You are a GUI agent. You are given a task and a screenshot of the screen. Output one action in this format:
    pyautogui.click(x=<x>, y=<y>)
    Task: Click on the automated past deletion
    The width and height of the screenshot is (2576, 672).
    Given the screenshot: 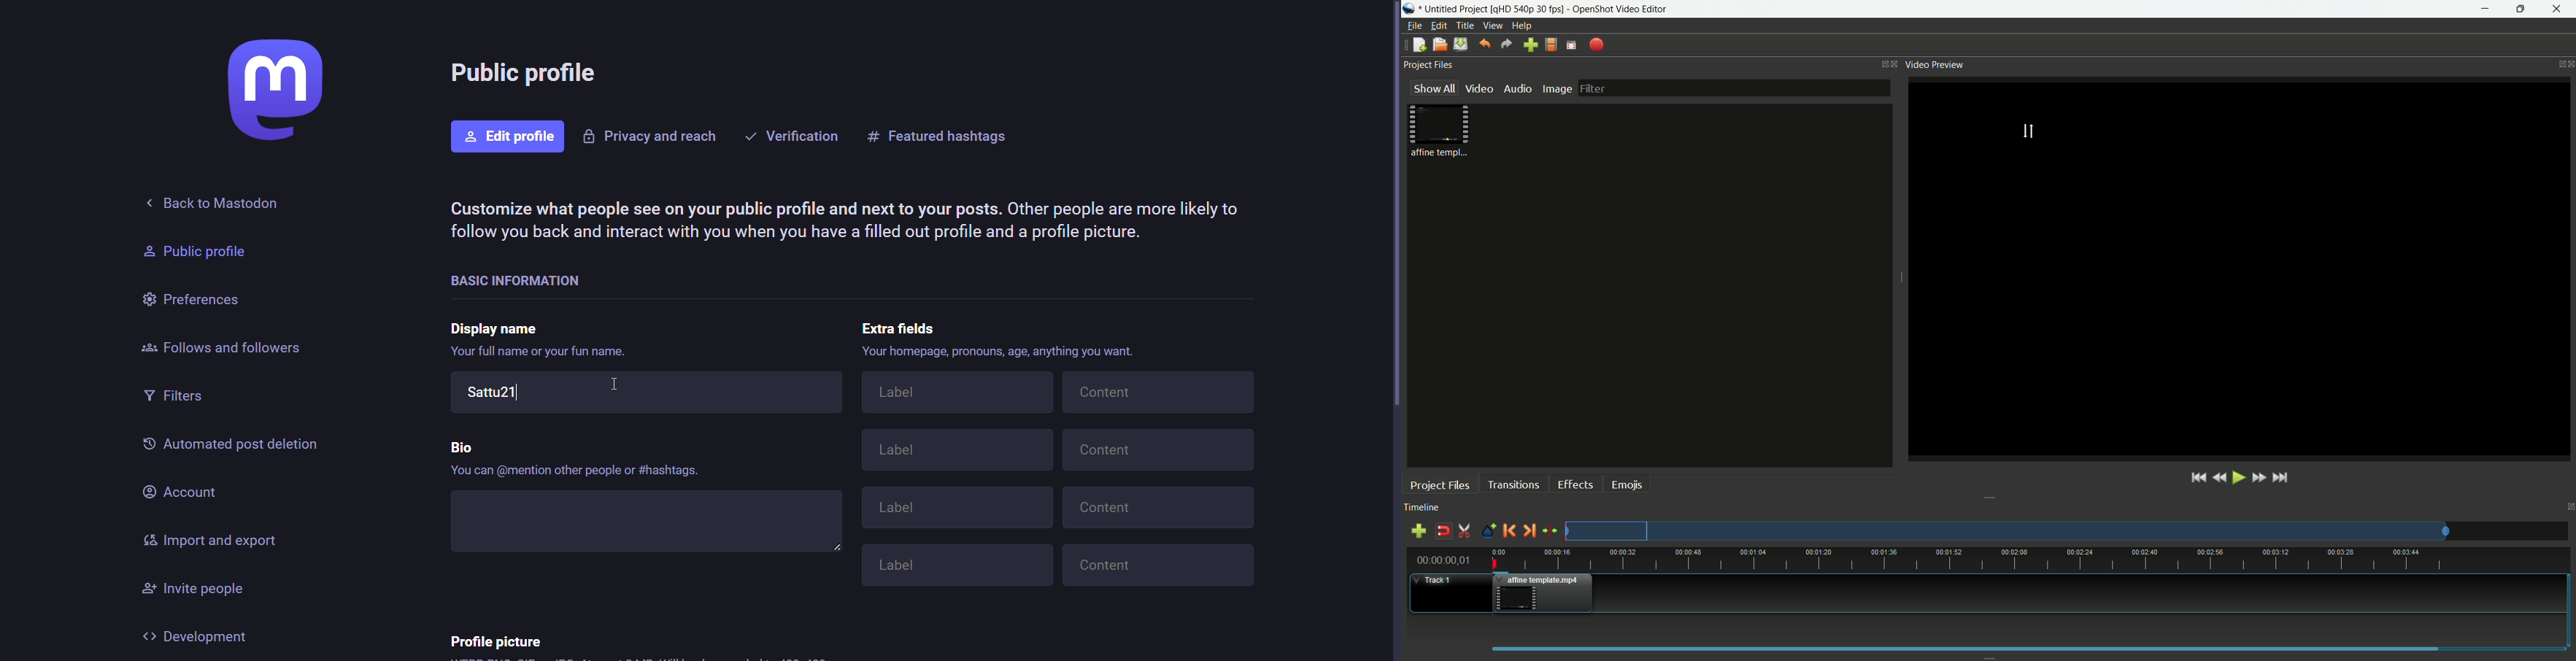 What is the action you would take?
    pyautogui.click(x=229, y=447)
    